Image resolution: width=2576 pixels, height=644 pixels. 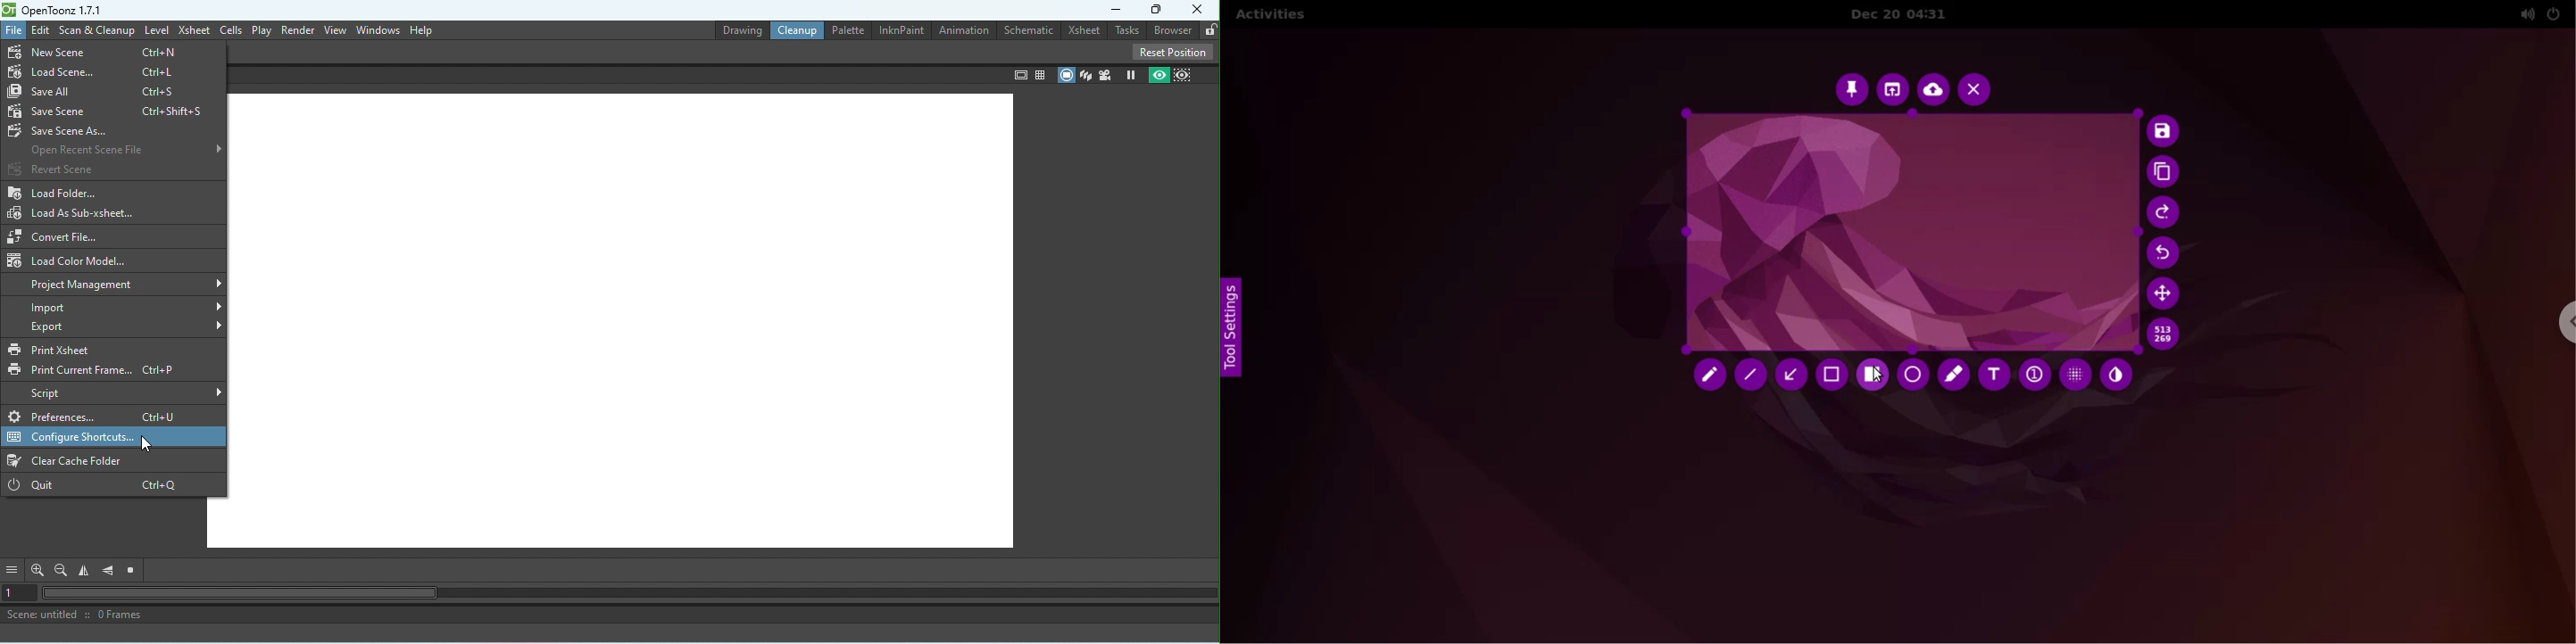 What do you see at coordinates (1976, 89) in the screenshot?
I see `cancel capture` at bounding box center [1976, 89].